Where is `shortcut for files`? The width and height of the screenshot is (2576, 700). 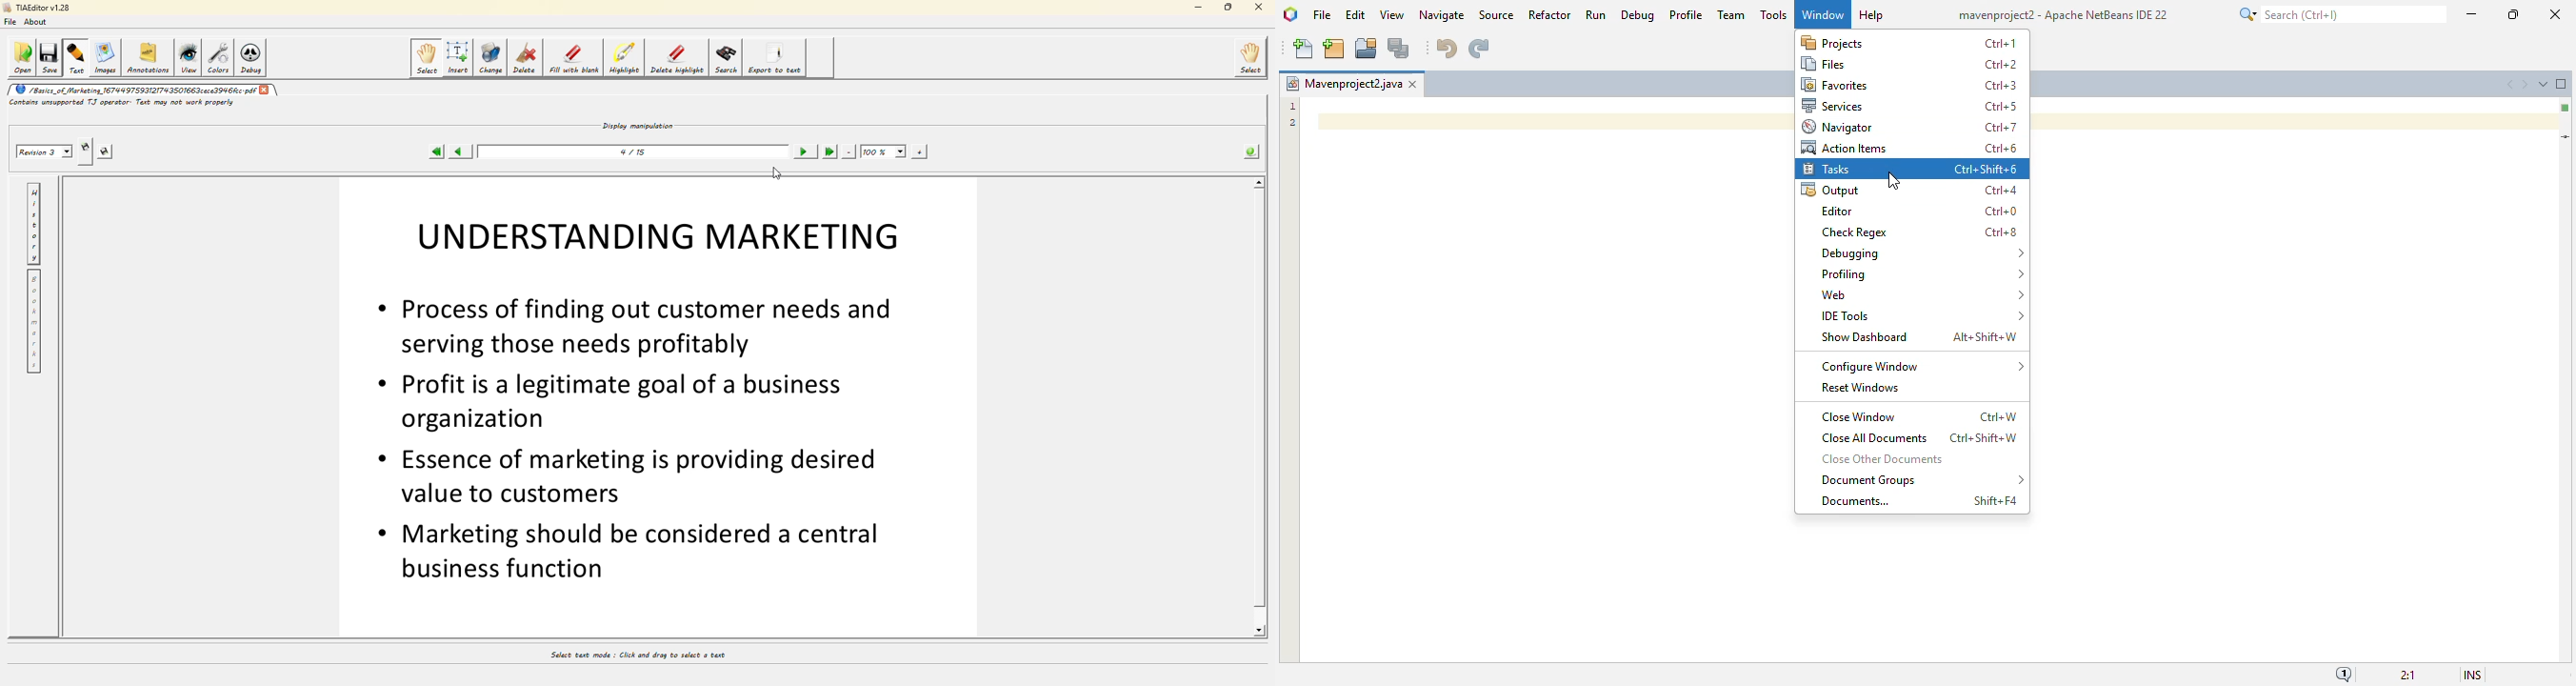
shortcut for files is located at coordinates (2001, 65).